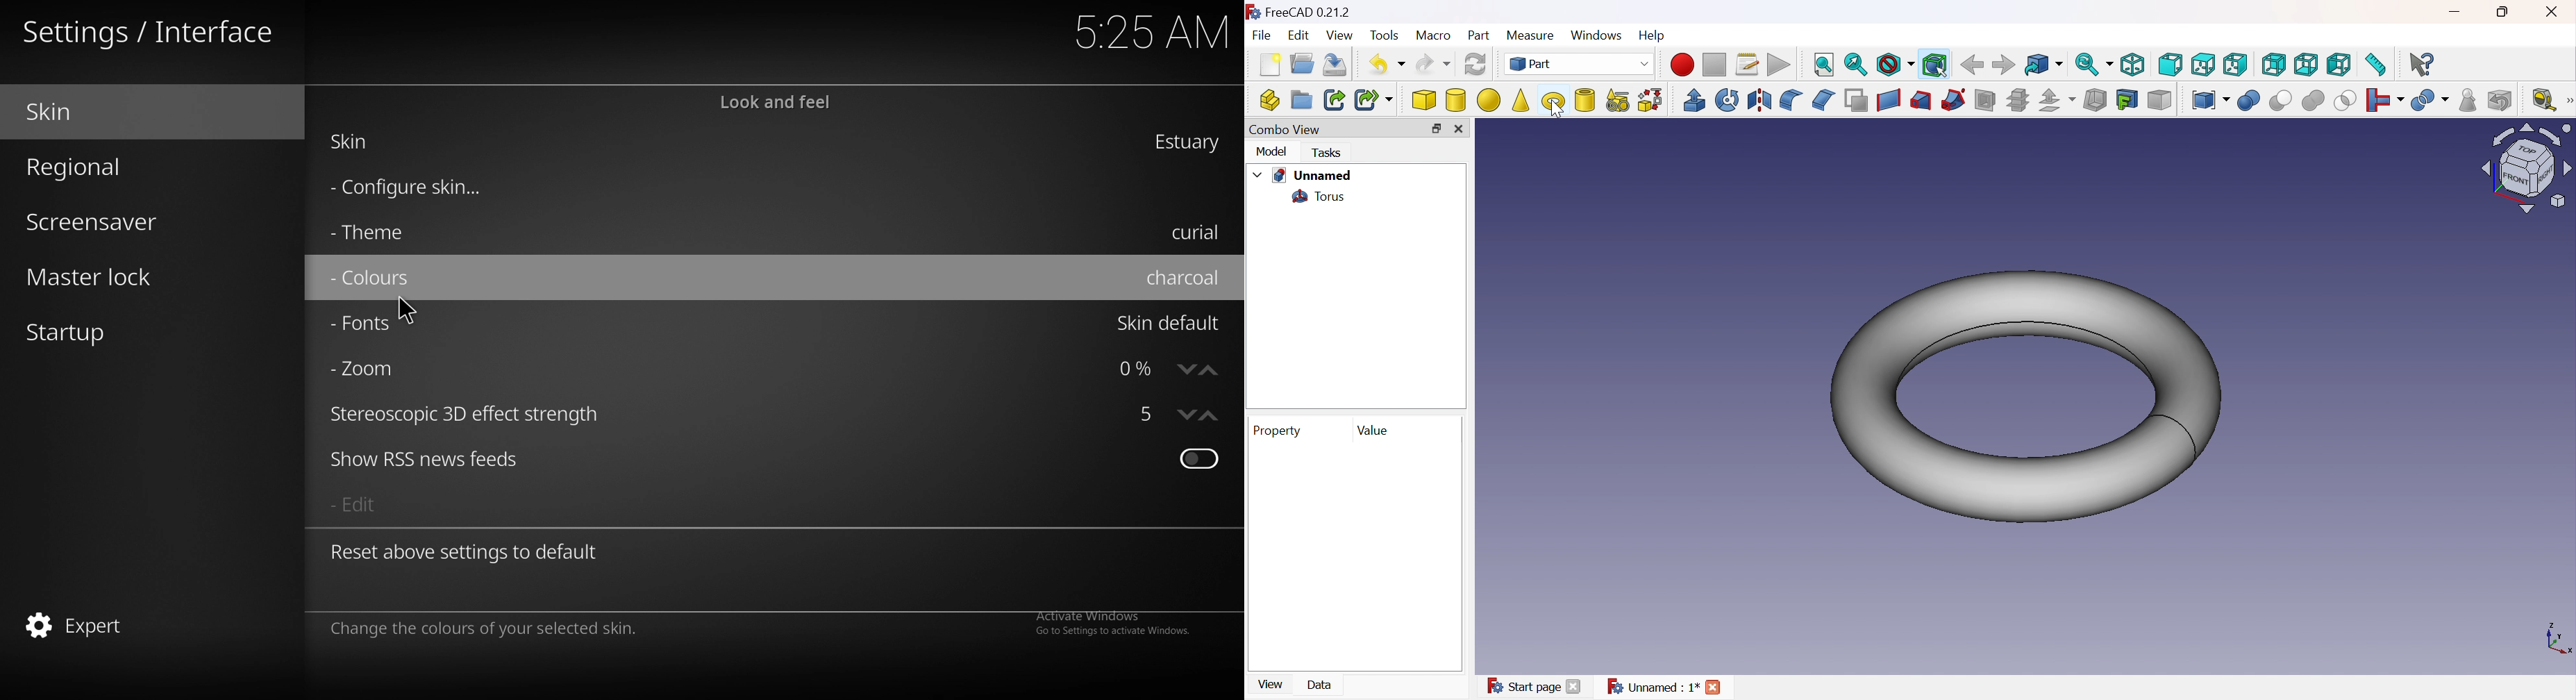 This screenshot has width=2576, height=700. What do you see at coordinates (2094, 65) in the screenshot?
I see `Sync` at bounding box center [2094, 65].